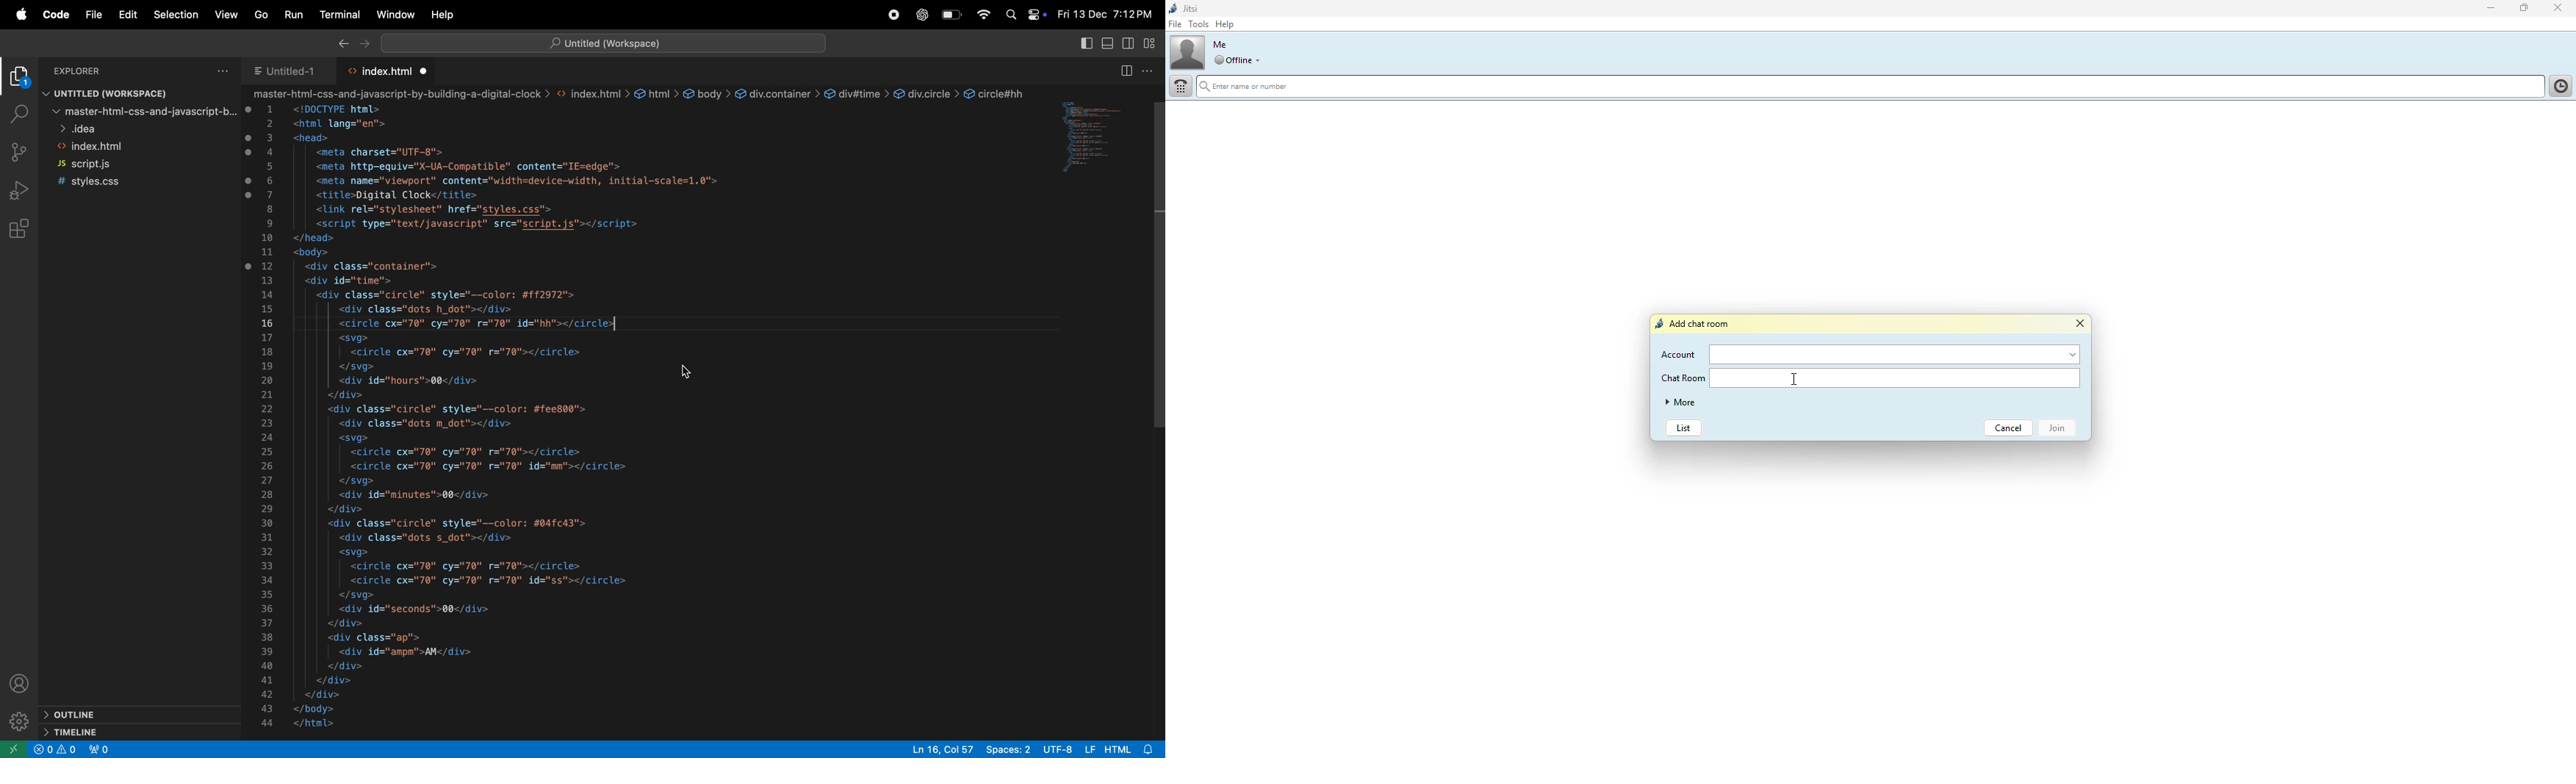 This screenshot has width=2576, height=784. I want to click on jitsi, so click(1188, 7).